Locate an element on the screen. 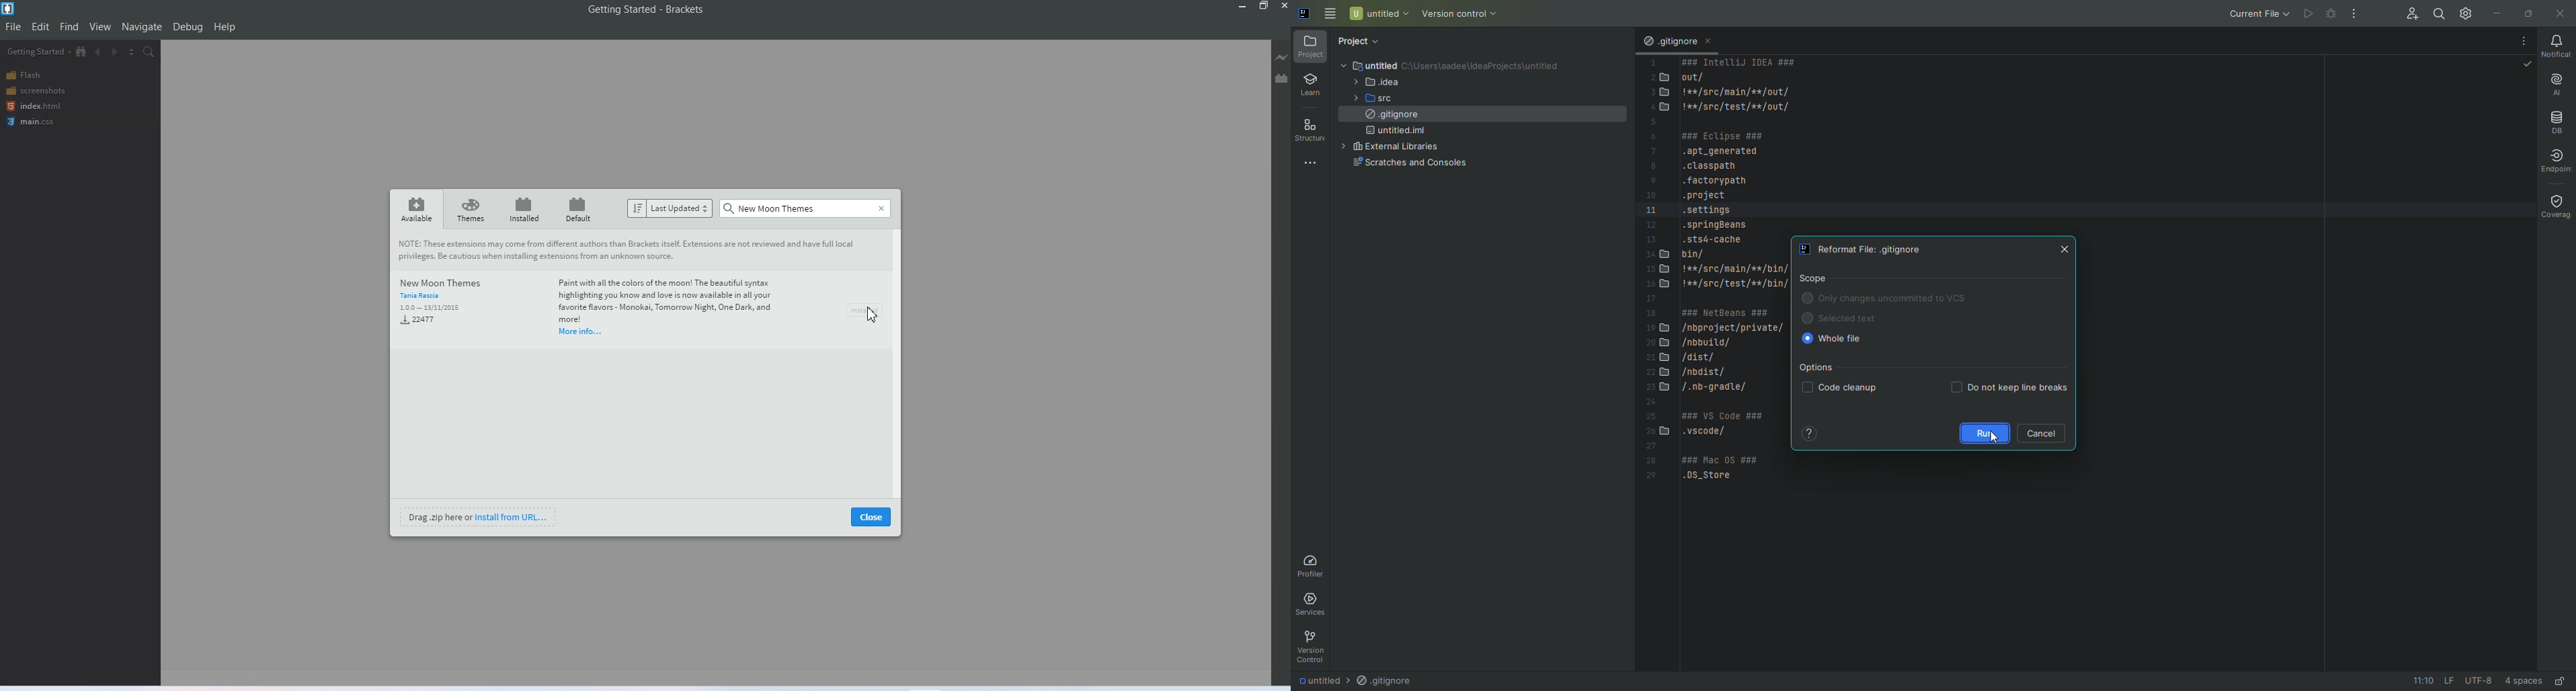  New Moon Themes
Tania asia
100-1720

A 2477 is located at coordinates (444, 302).